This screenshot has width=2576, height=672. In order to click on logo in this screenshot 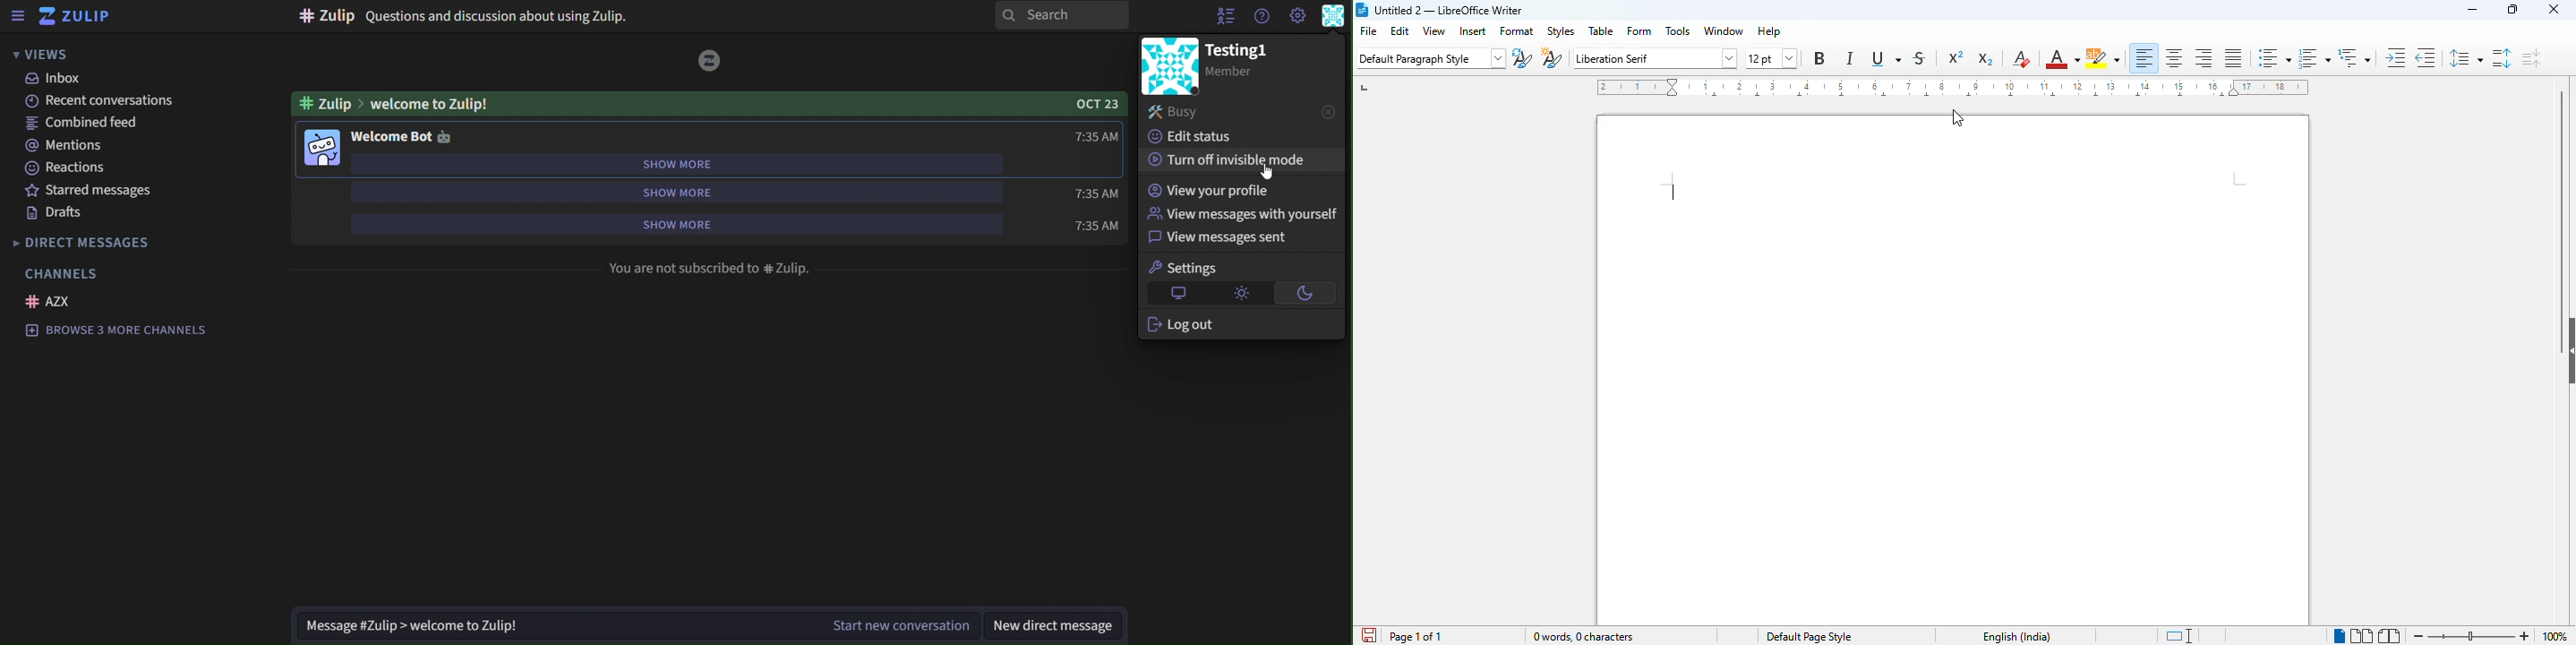, I will do `click(1362, 10)`.